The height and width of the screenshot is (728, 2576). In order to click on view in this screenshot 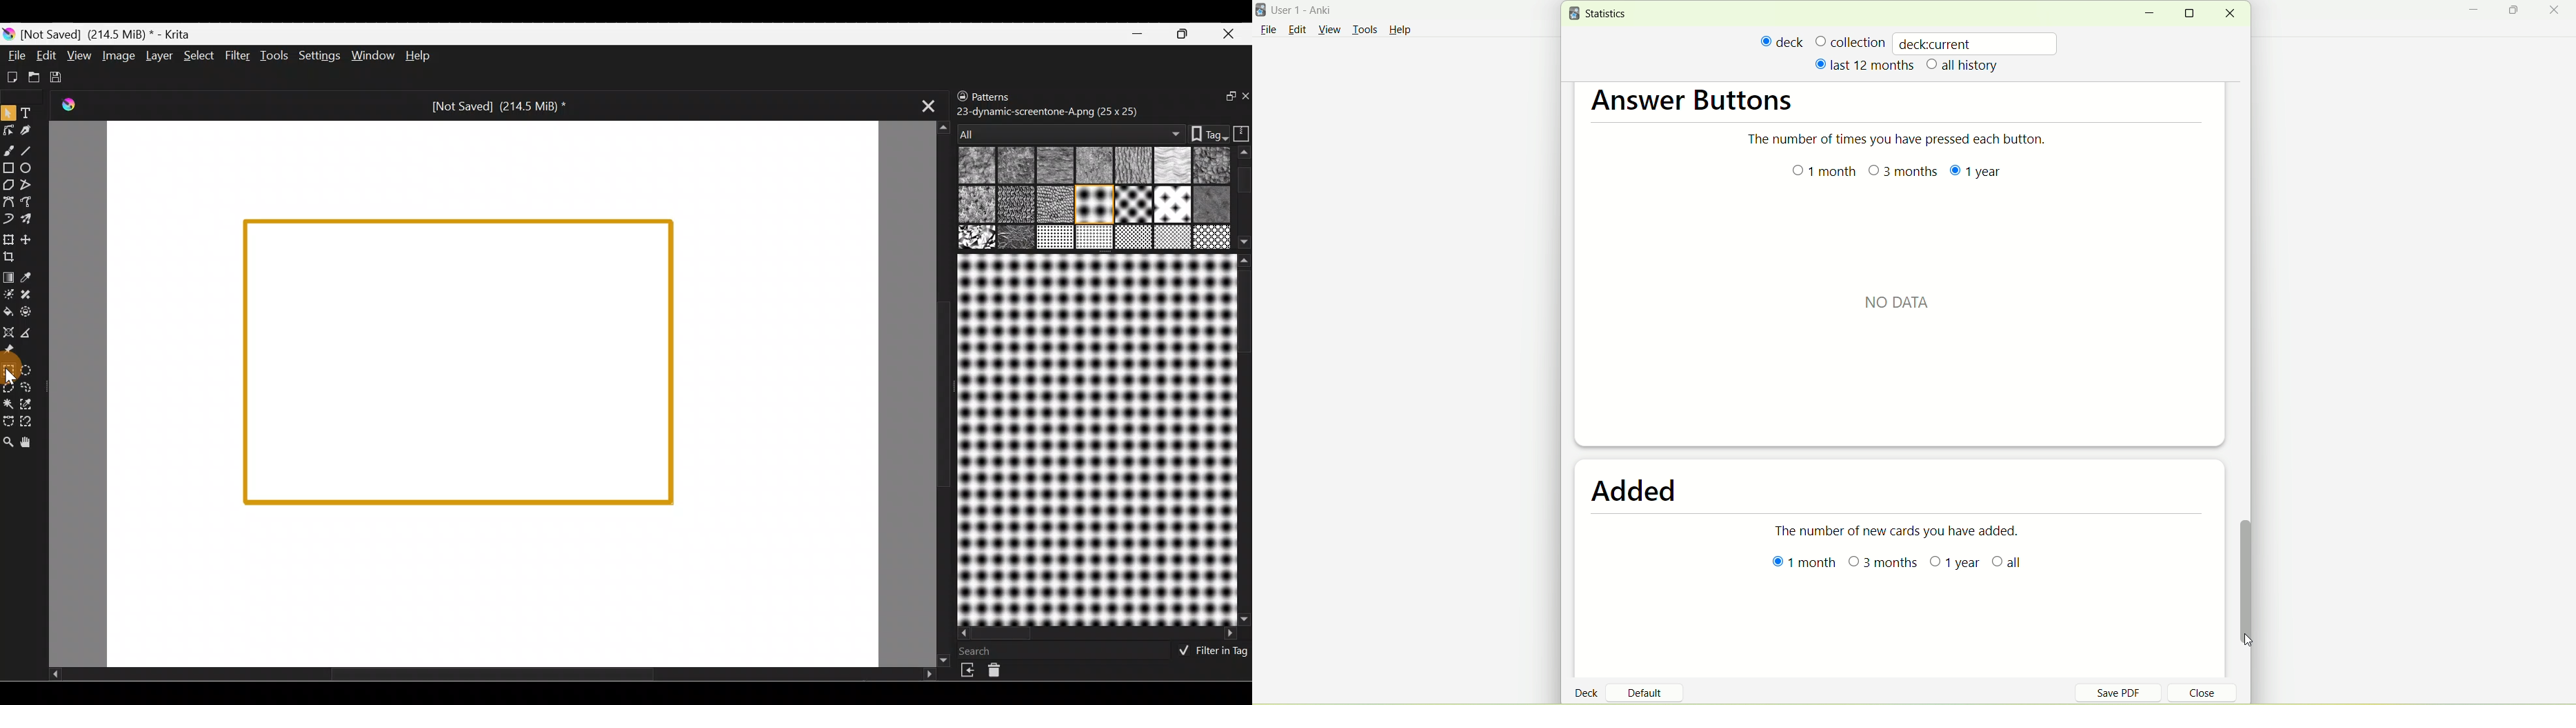, I will do `click(1331, 30)`.